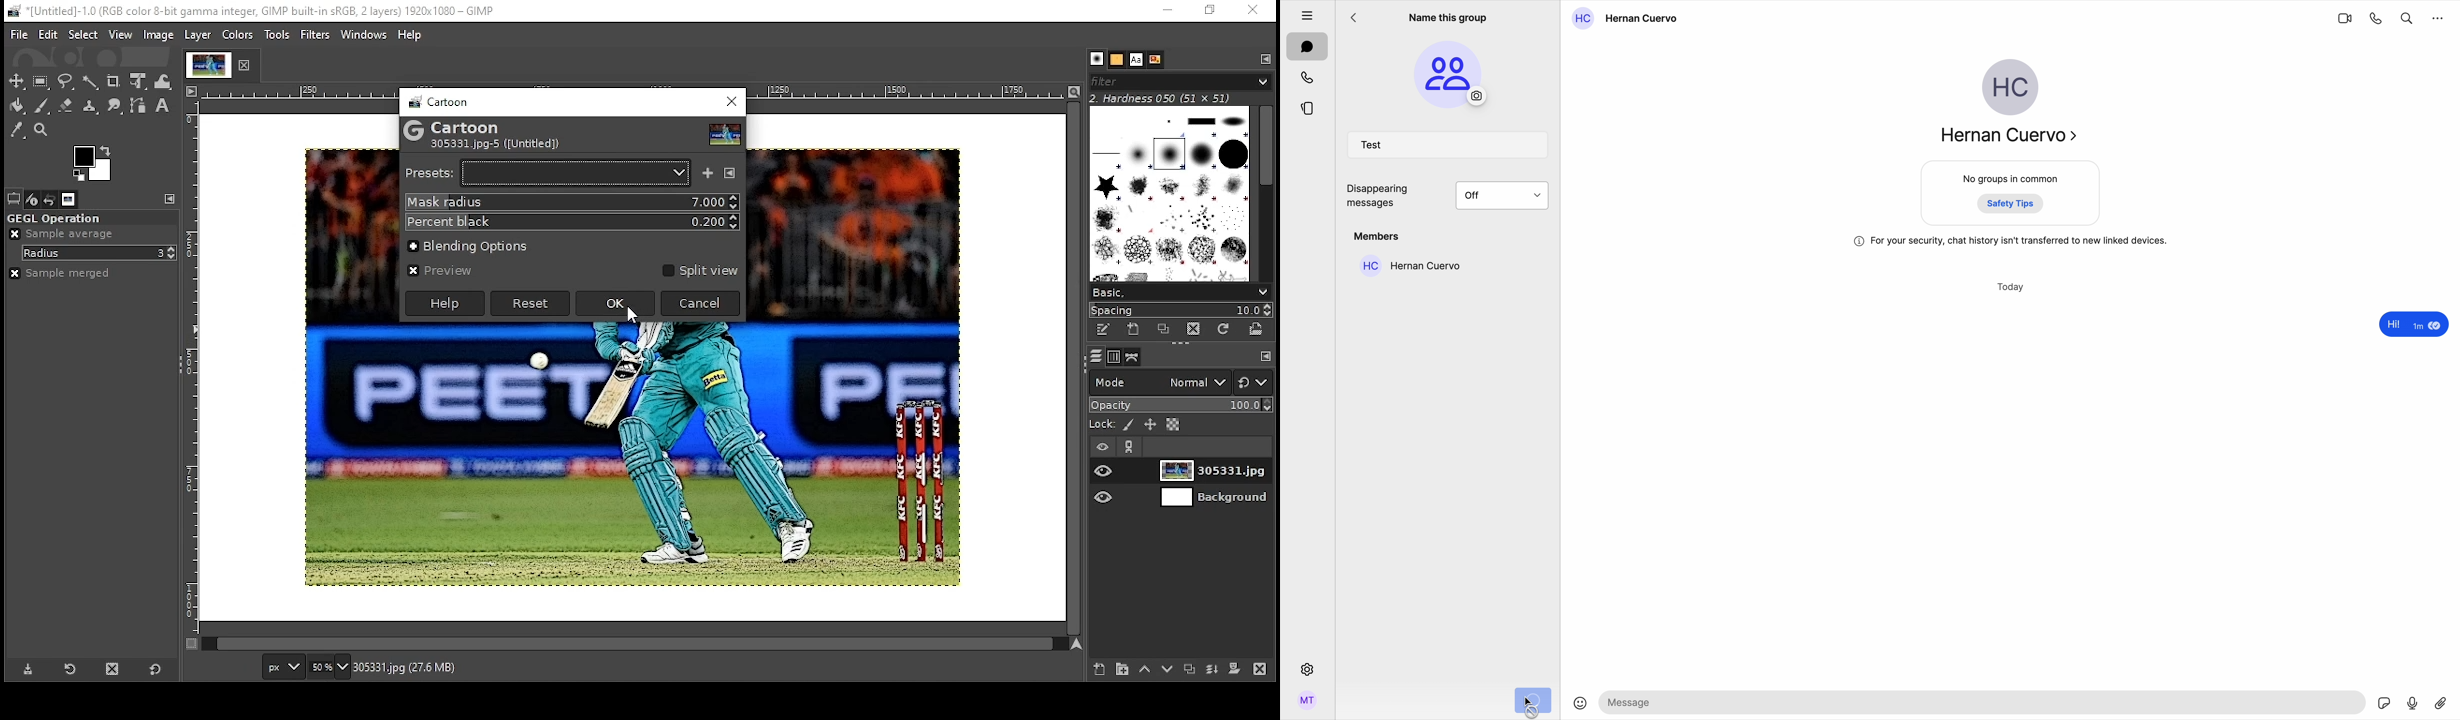 The width and height of the screenshot is (2464, 728). Describe the element at coordinates (616, 304) in the screenshot. I see `ok` at that location.